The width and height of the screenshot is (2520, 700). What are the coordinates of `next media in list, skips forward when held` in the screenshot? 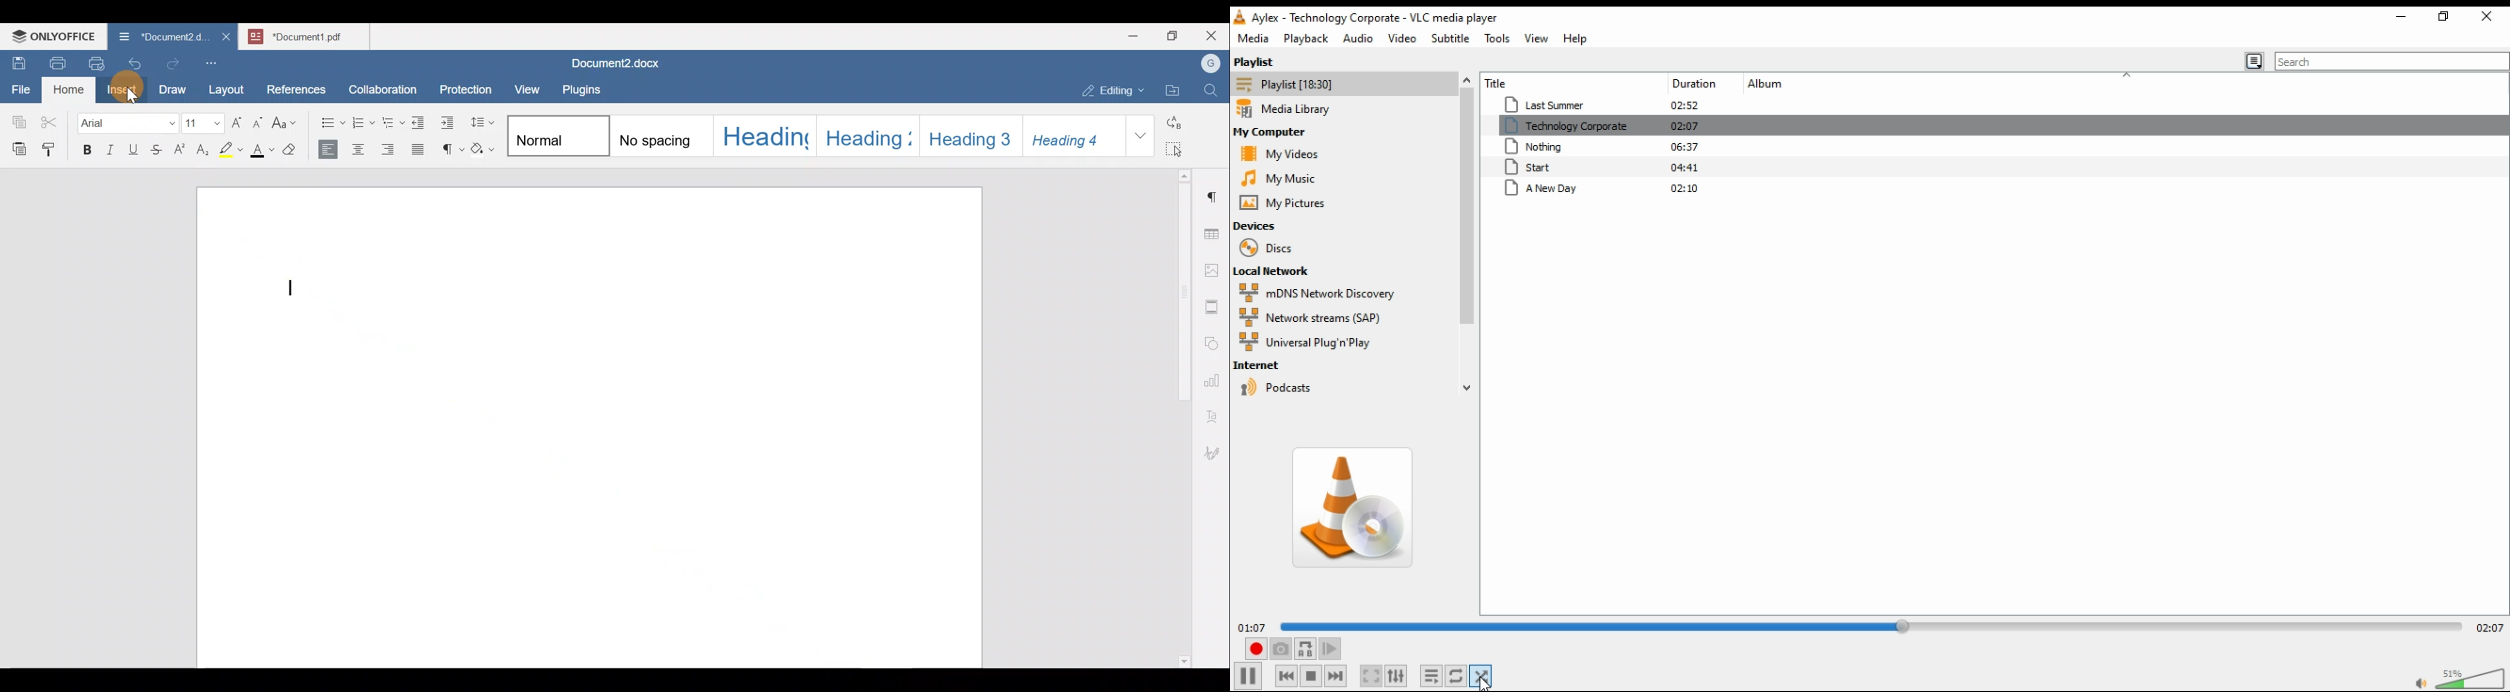 It's located at (1336, 675).